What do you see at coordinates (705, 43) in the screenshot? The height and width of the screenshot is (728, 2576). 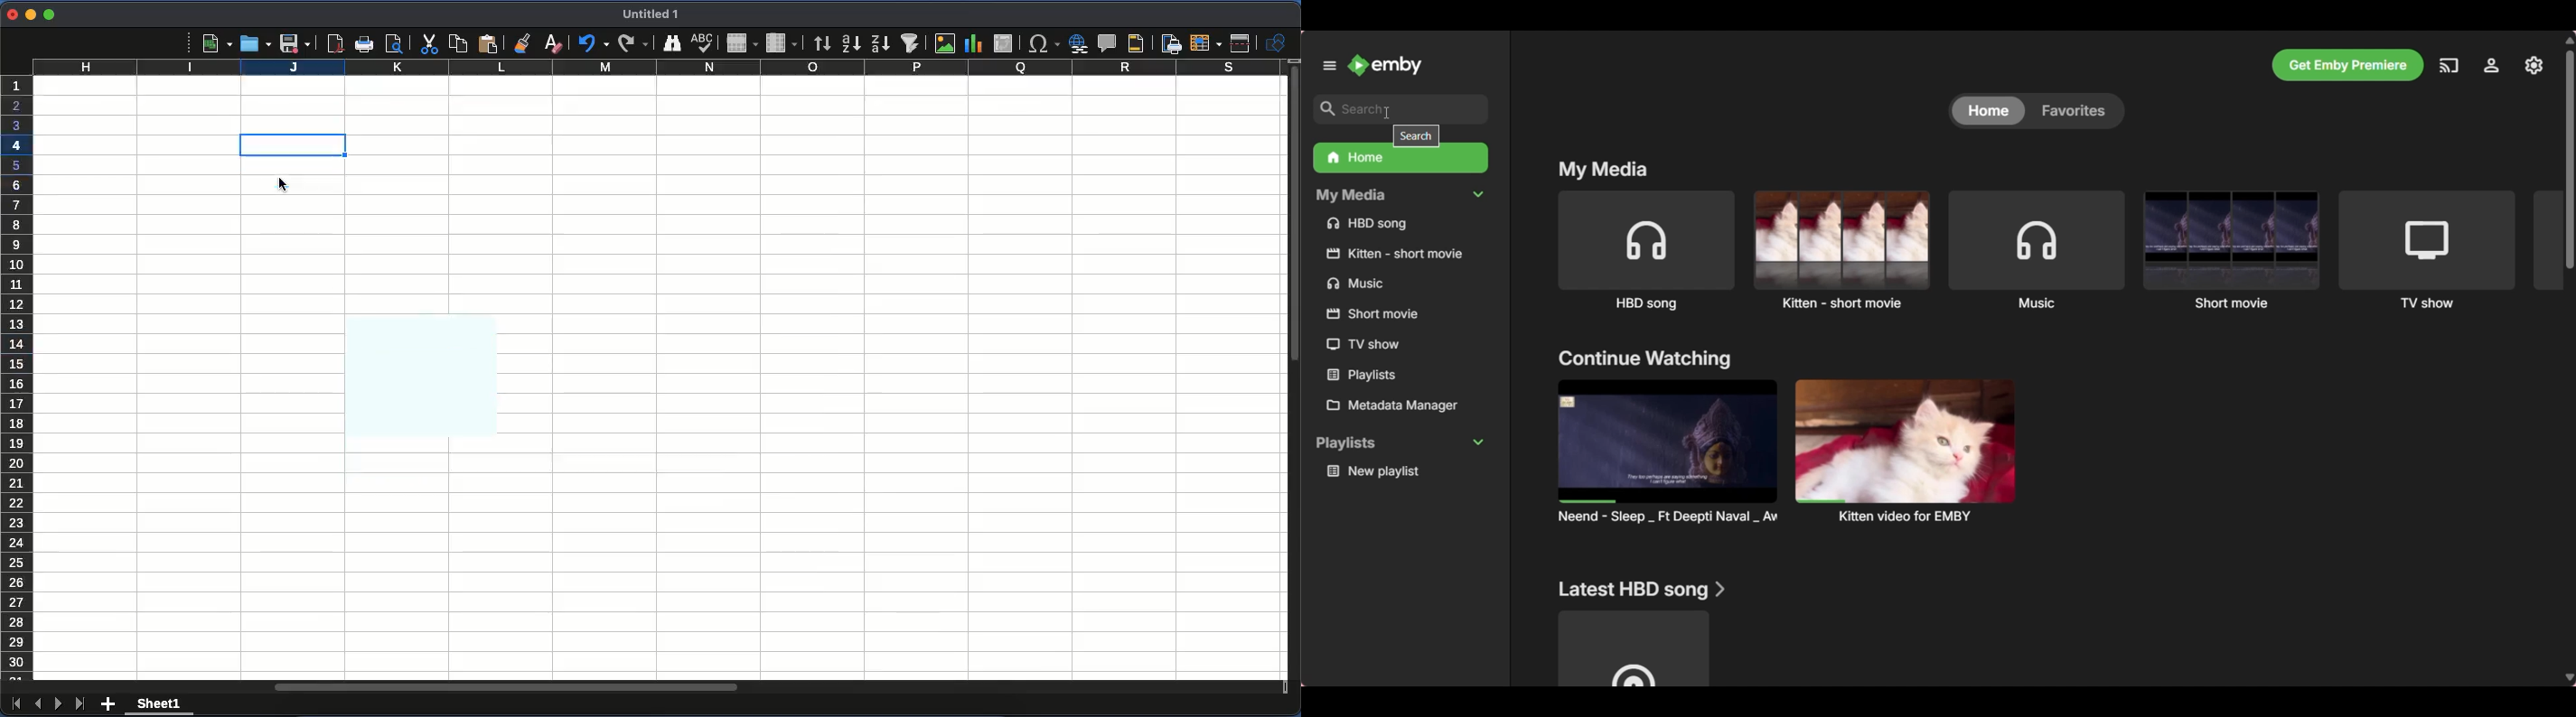 I see `spell check` at bounding box center [705, 43].